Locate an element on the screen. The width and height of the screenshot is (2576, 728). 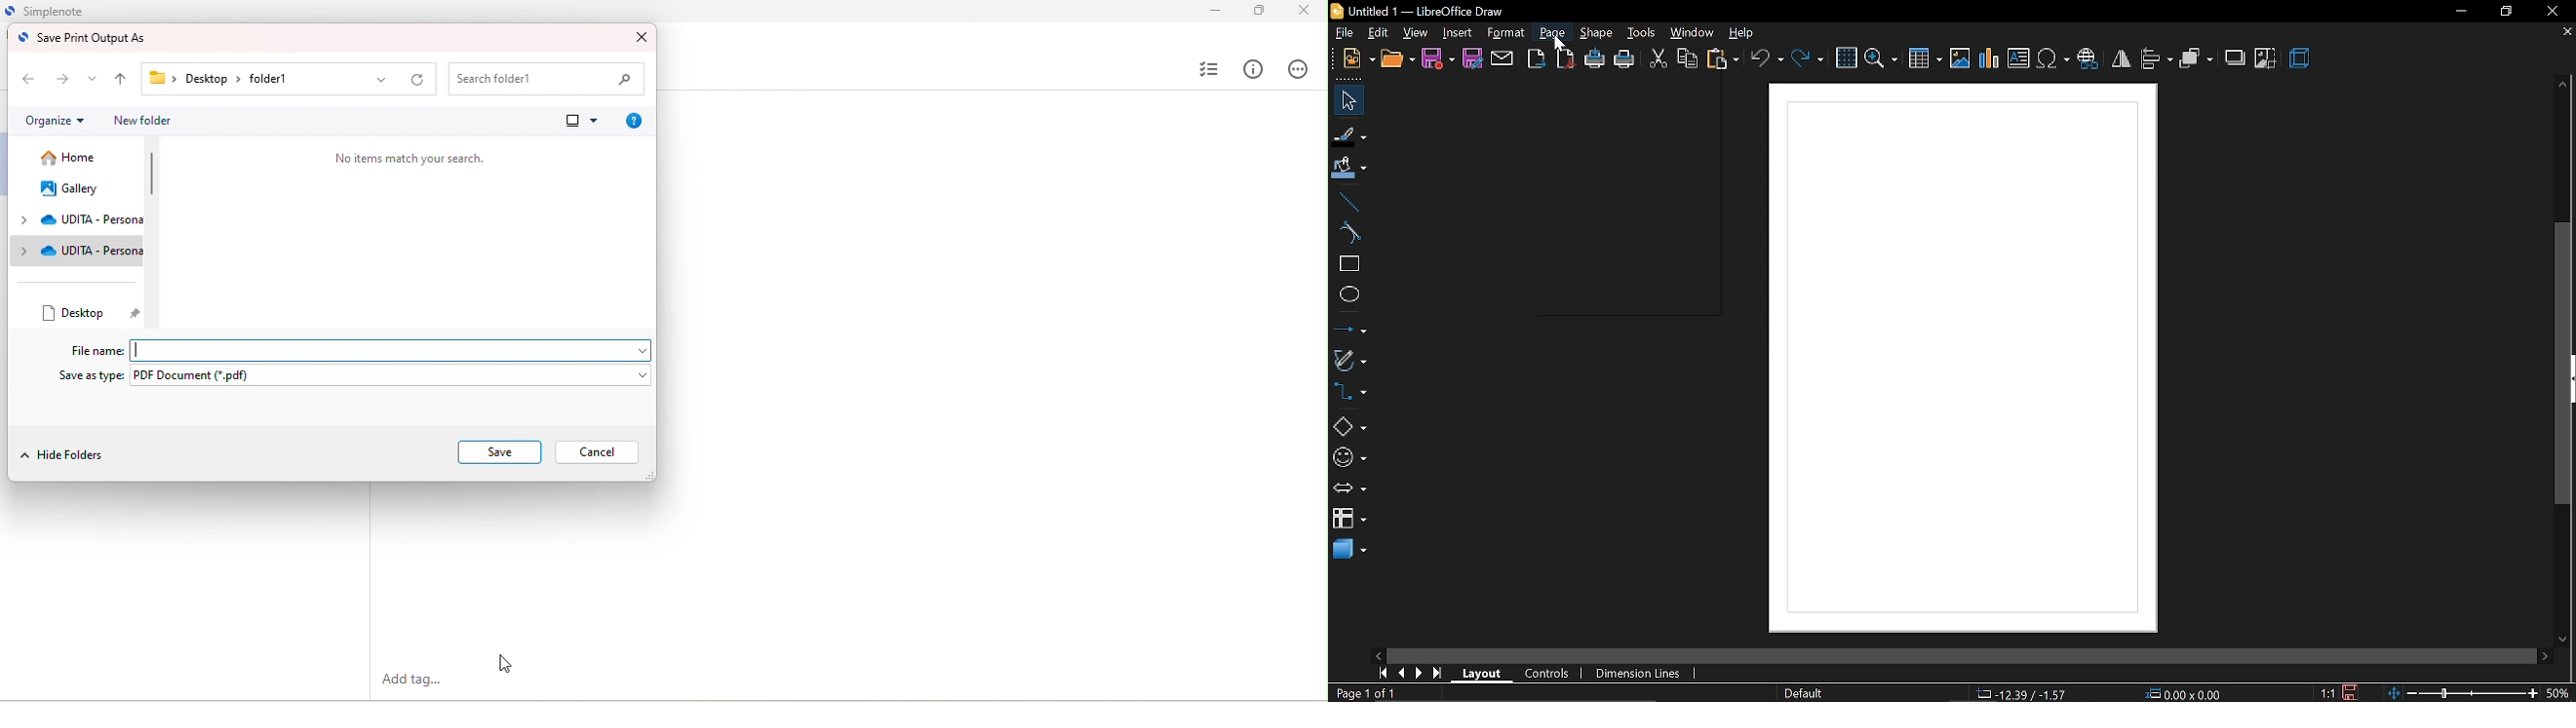
shape is located at coordinates (1599, 33).